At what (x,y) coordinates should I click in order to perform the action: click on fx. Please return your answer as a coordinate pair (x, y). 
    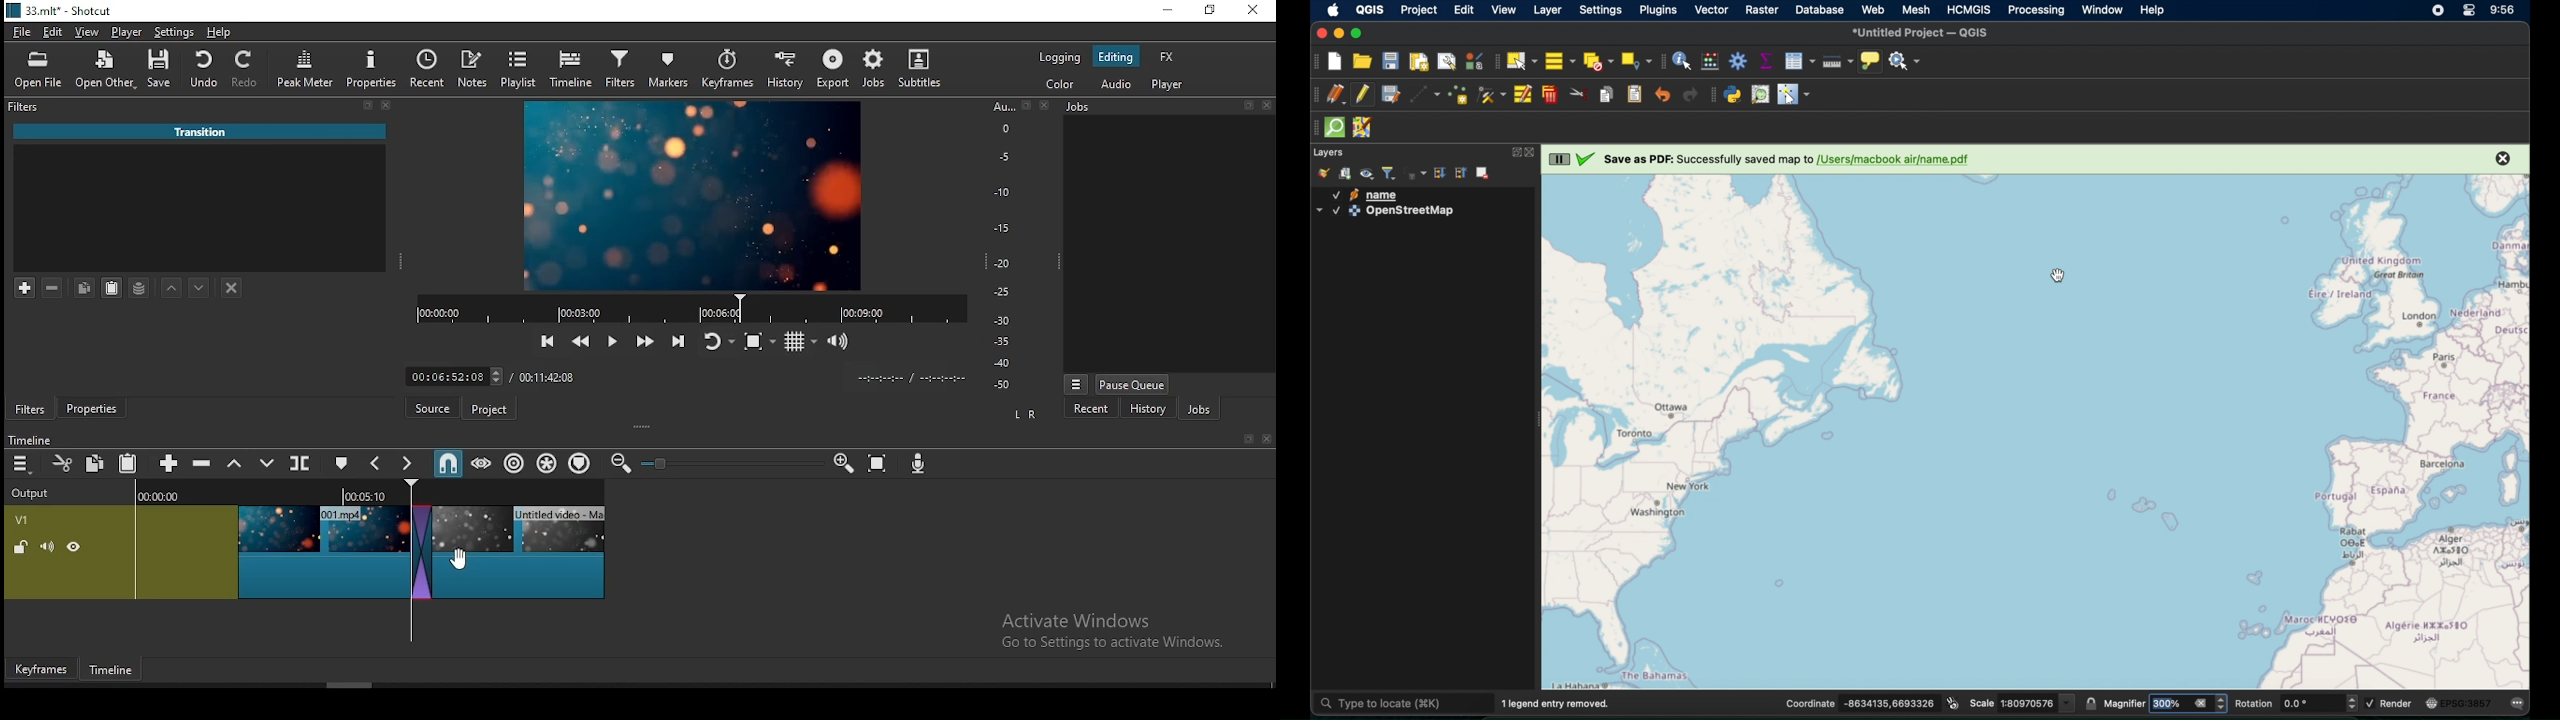
    Looking at the image, I should click on (1166, 56).